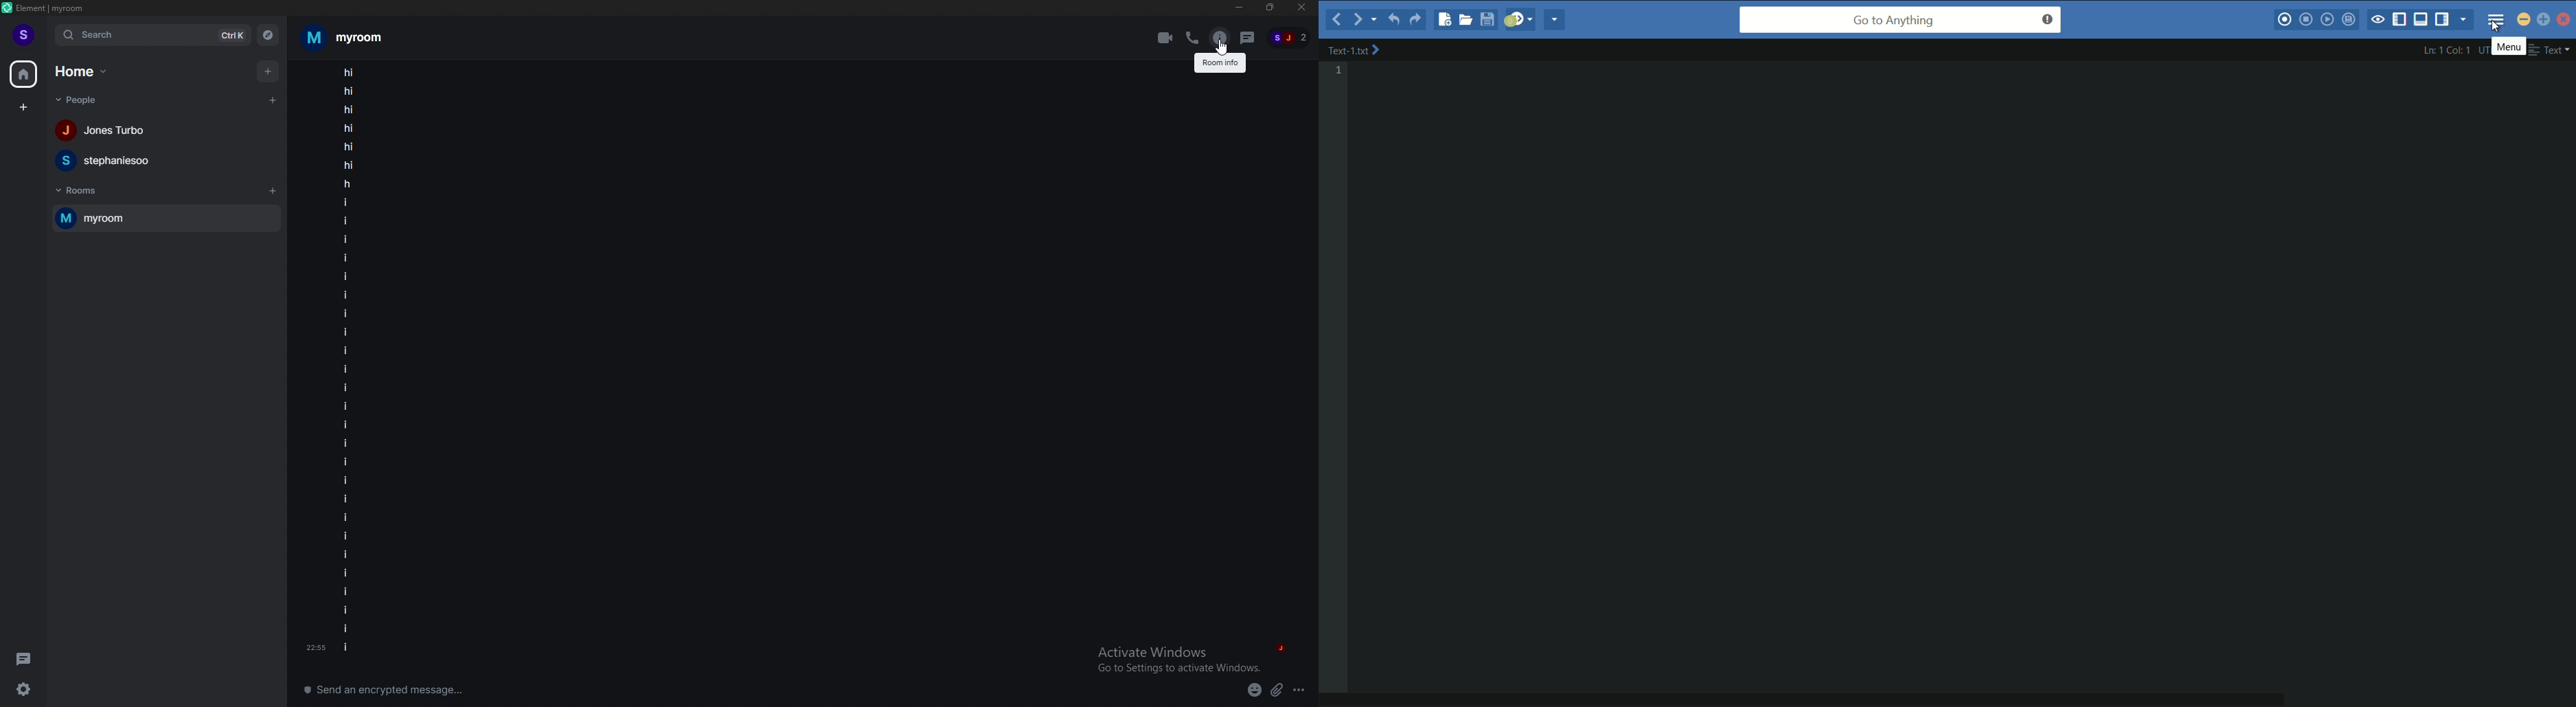 The height and width of the screenshot is (728, 2576). Describe the element at coordinates (83, 100) in the screenshot. I see `people` at that location.